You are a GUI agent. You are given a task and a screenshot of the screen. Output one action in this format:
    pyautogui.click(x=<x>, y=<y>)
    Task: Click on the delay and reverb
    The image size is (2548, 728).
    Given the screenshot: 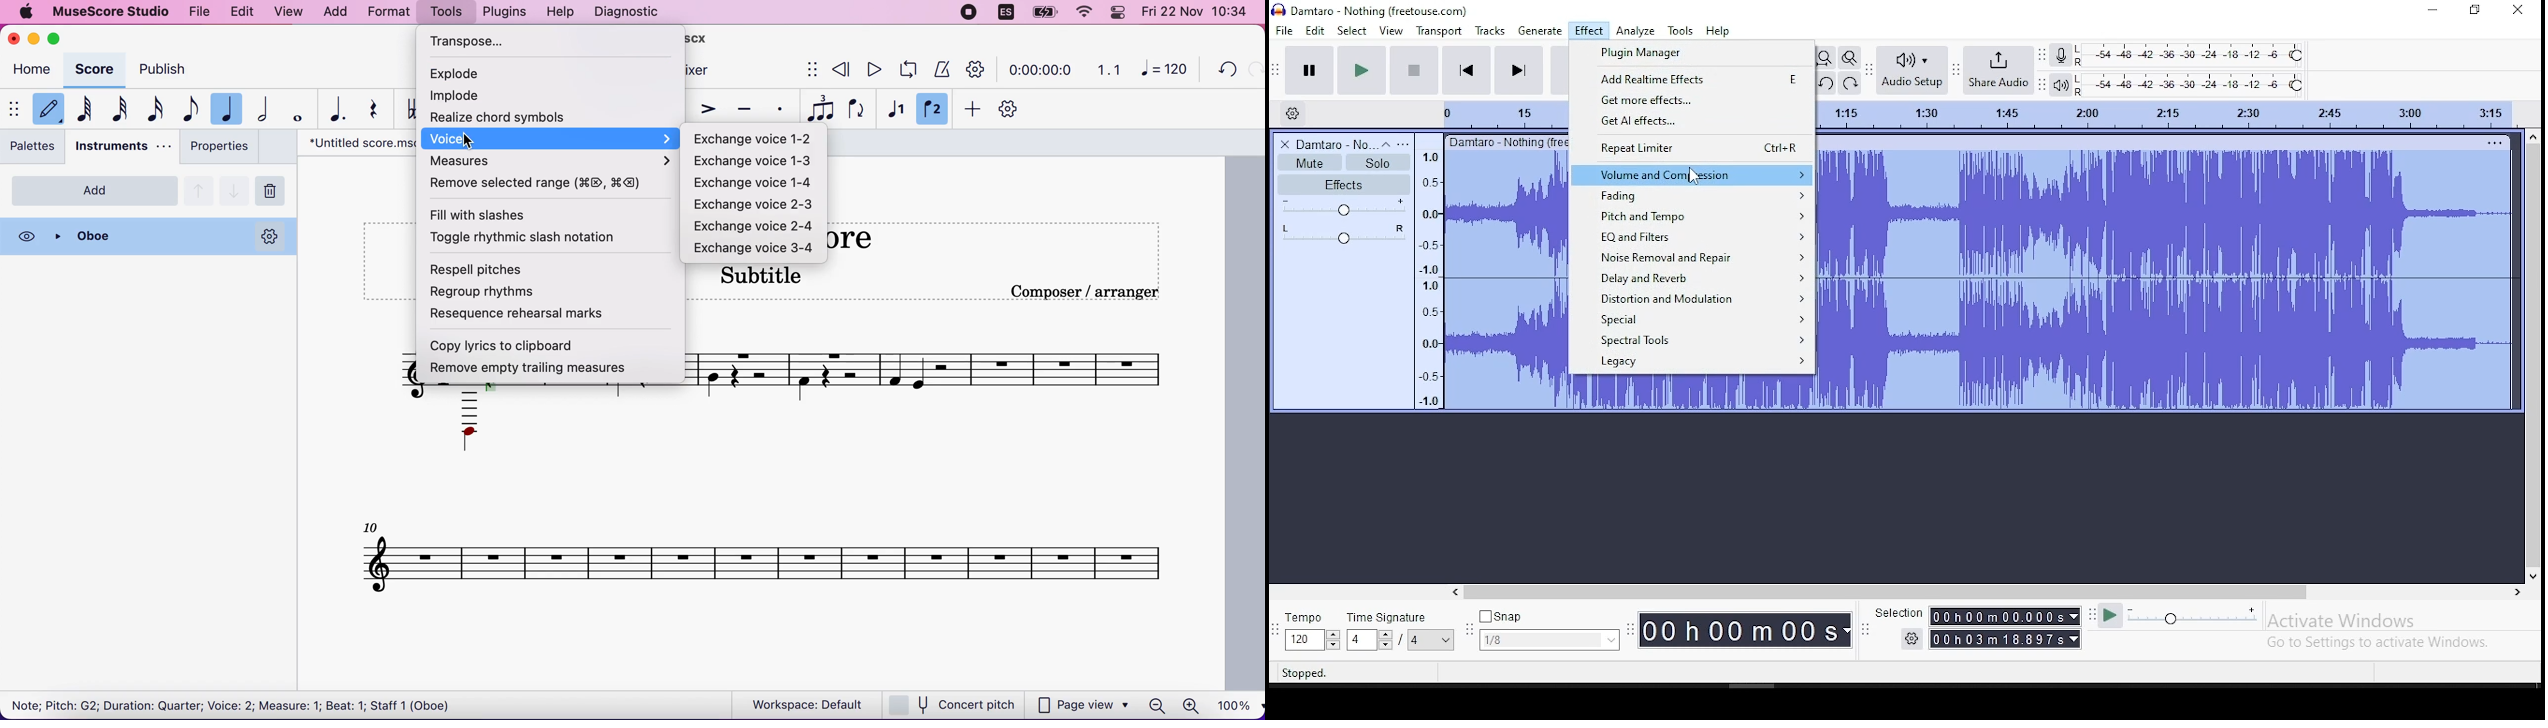 What is the action you would take?
    pyautogui.click(x=1695, y=278)
    